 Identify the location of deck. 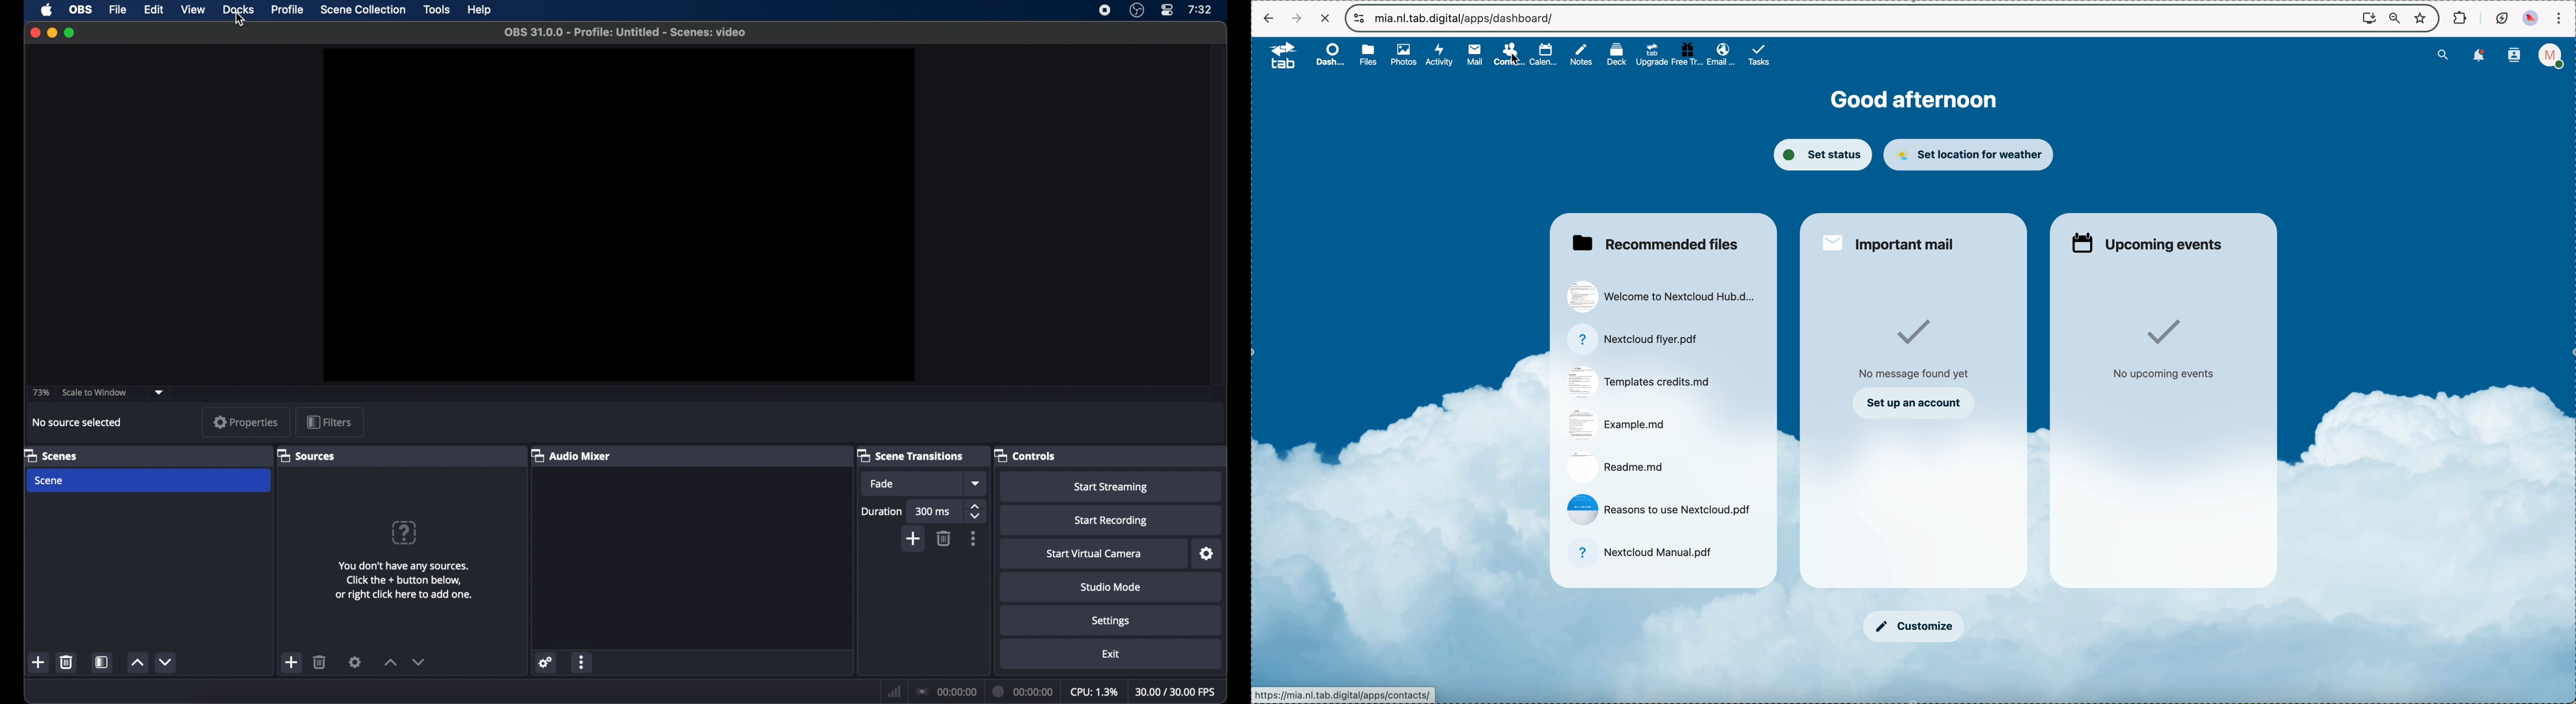
(1616, 55).